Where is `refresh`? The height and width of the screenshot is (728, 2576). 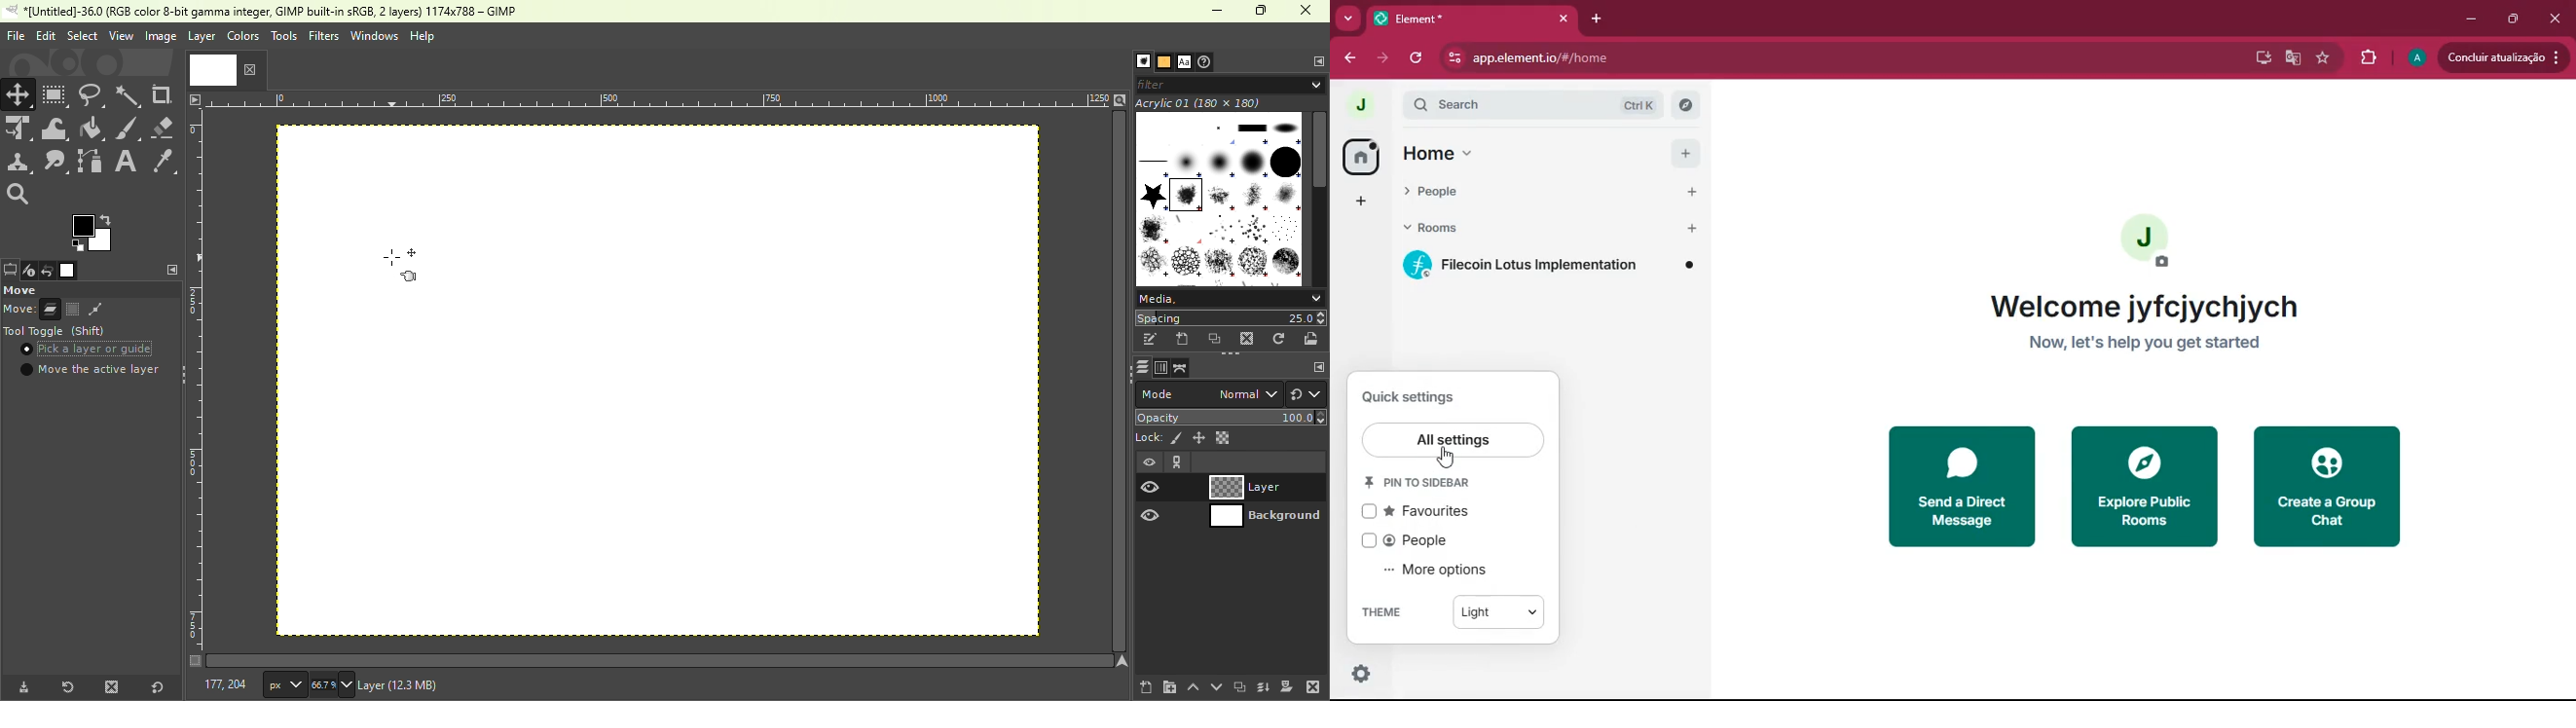
refresh is located at coordinates (1417, 59).